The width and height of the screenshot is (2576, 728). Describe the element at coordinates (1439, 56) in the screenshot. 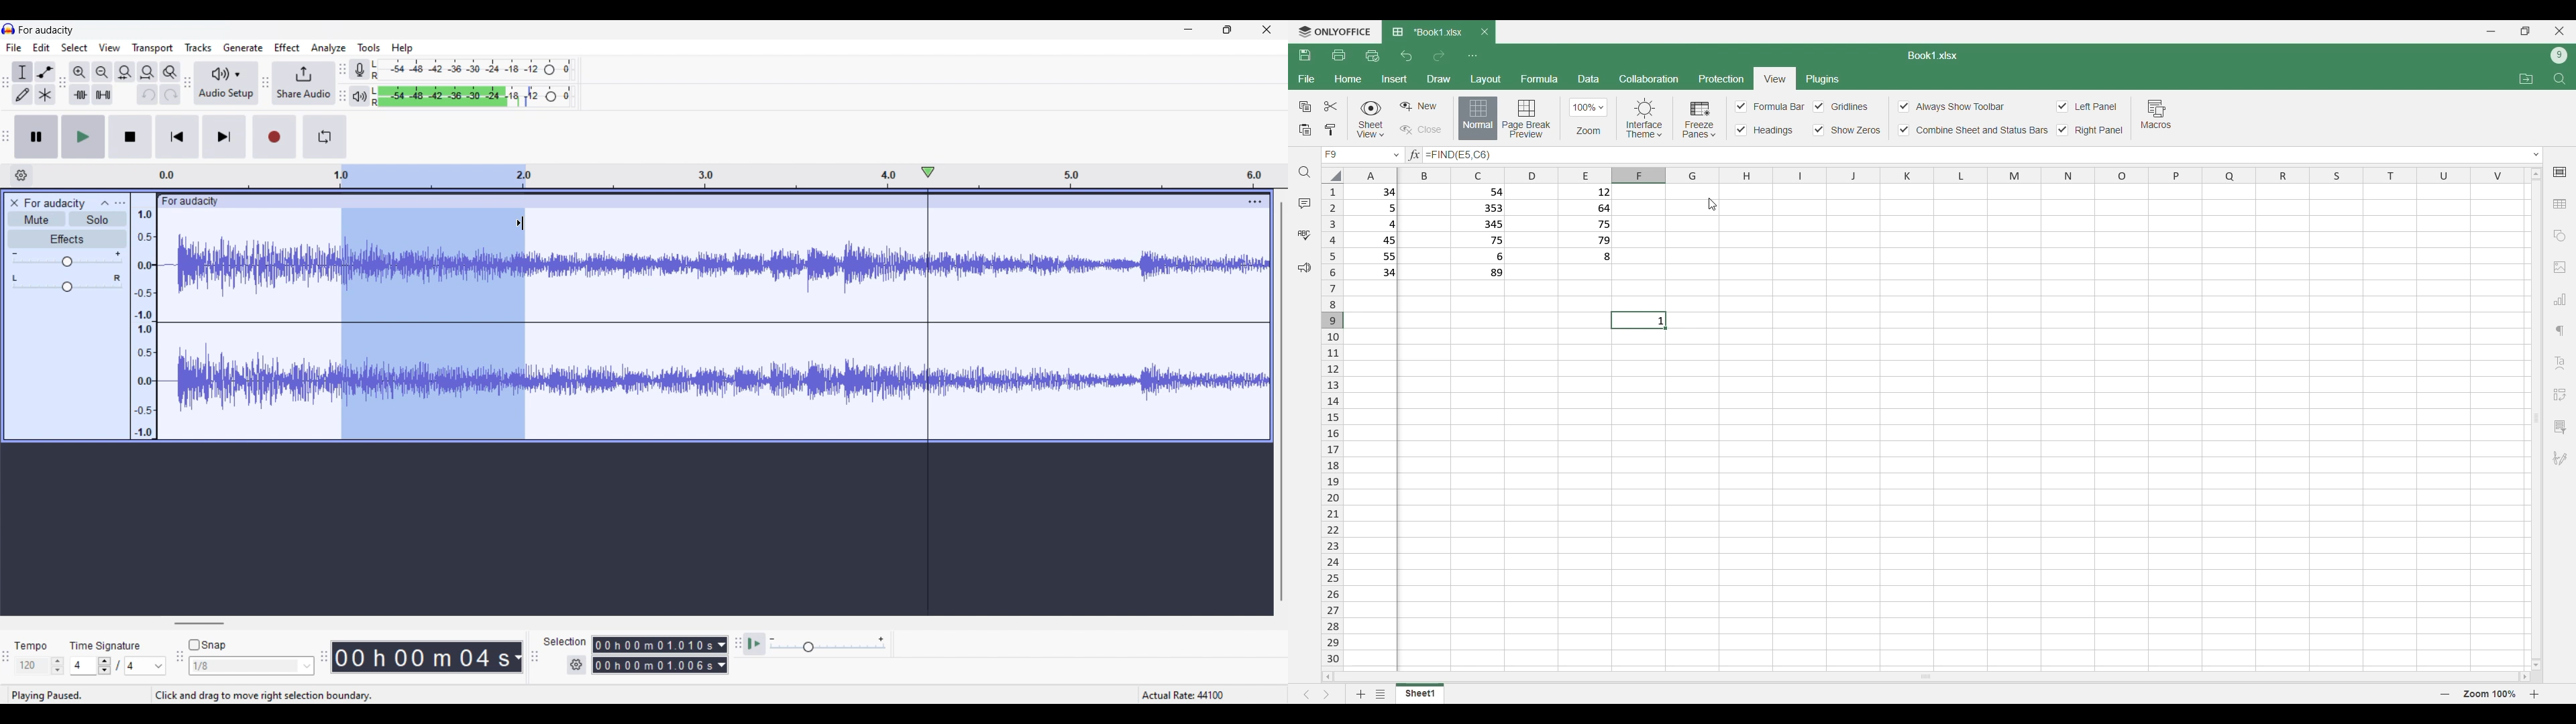

I see `Redo` at that location.